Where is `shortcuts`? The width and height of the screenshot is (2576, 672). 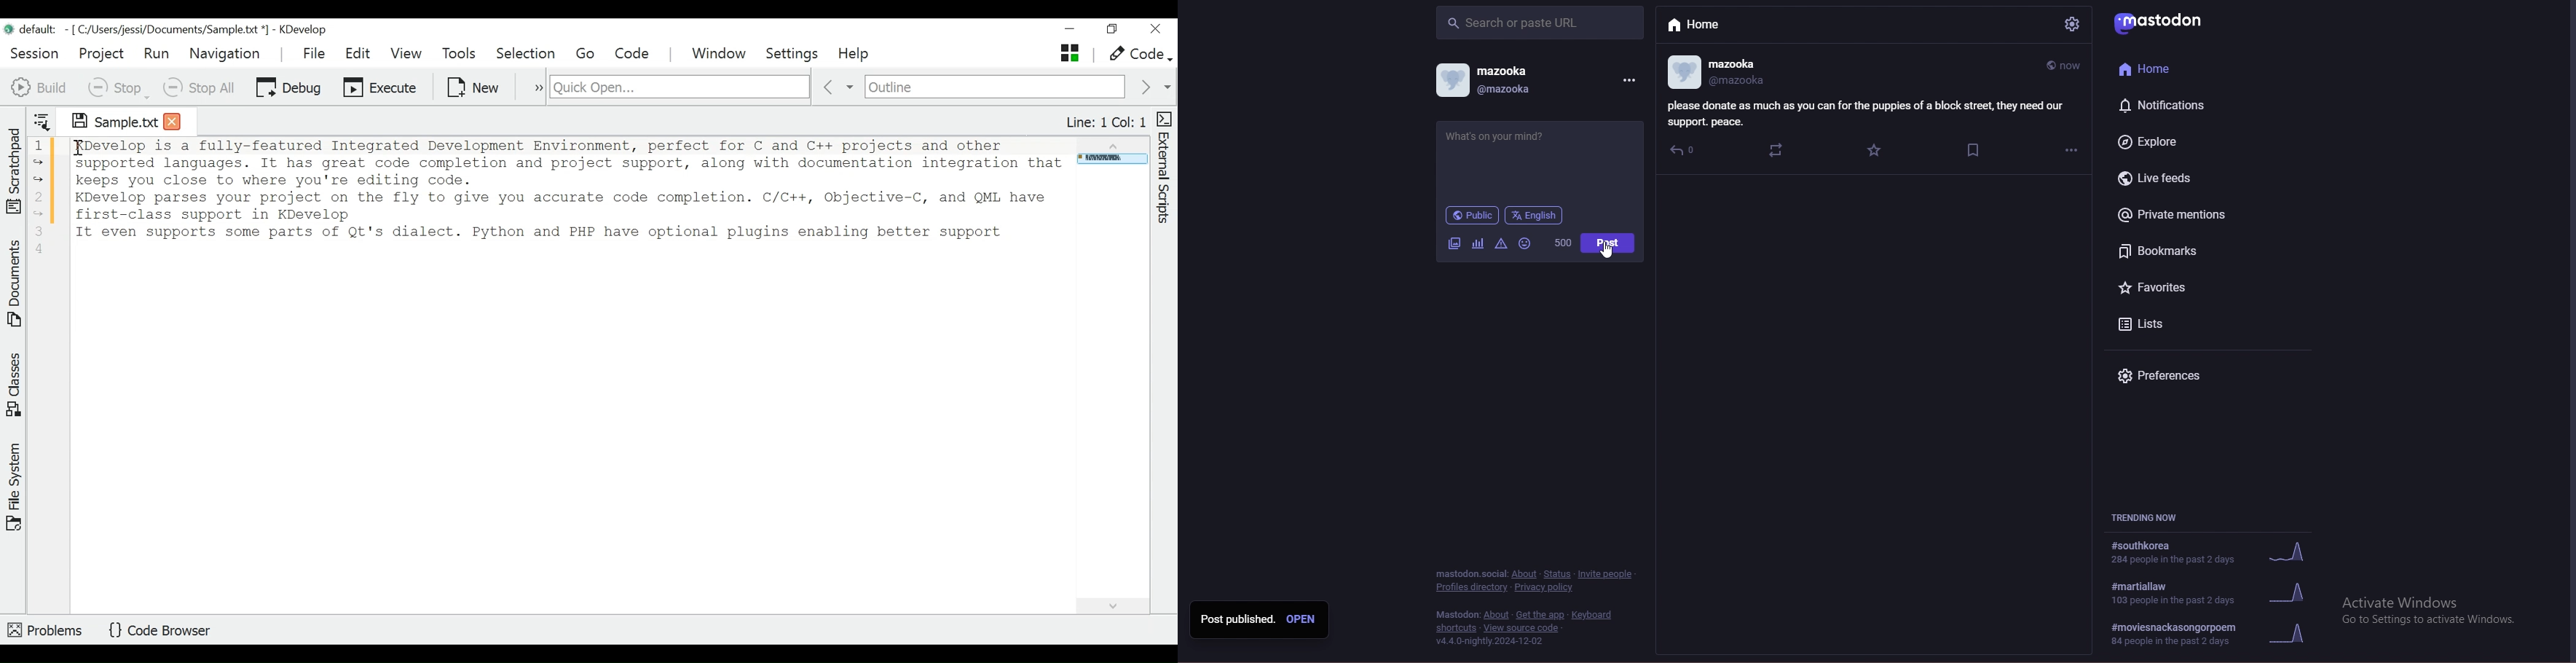 shortcuts is located at coordinates (1456, 628).